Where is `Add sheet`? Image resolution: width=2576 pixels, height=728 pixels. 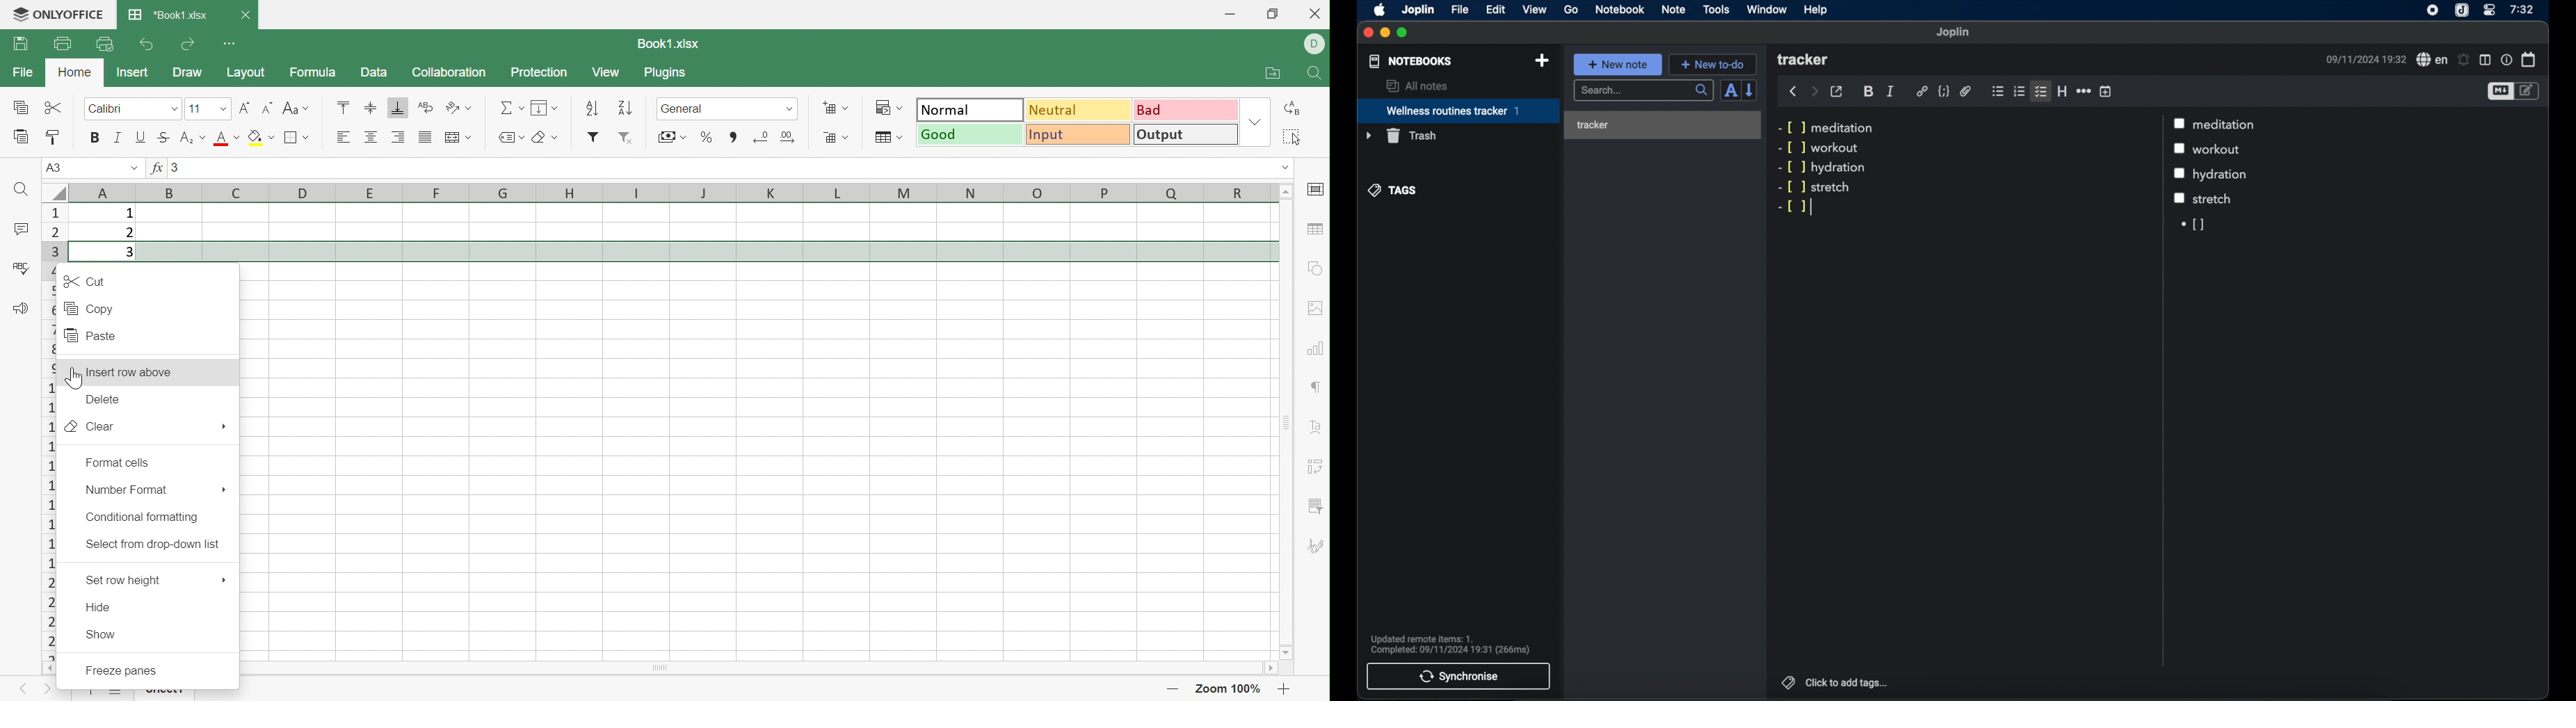 Add sheet is located at coordinates (88, 693).